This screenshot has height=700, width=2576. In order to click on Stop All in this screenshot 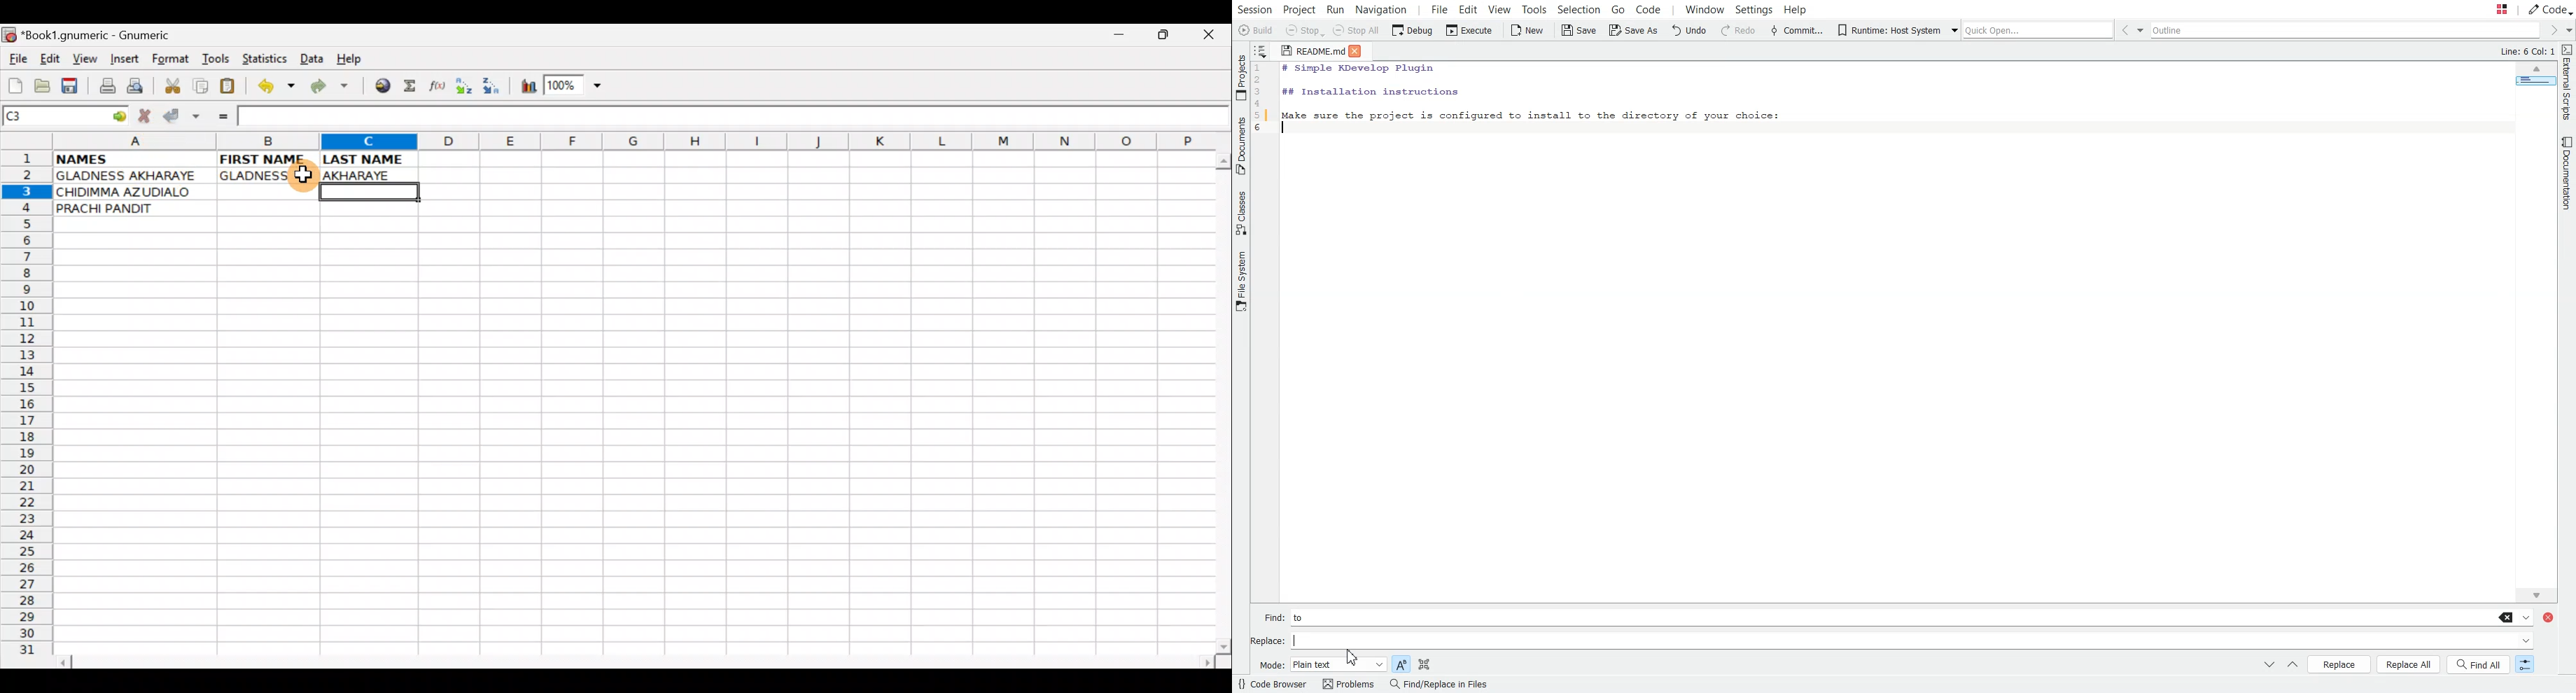, I will do `click(1358, 31)`.